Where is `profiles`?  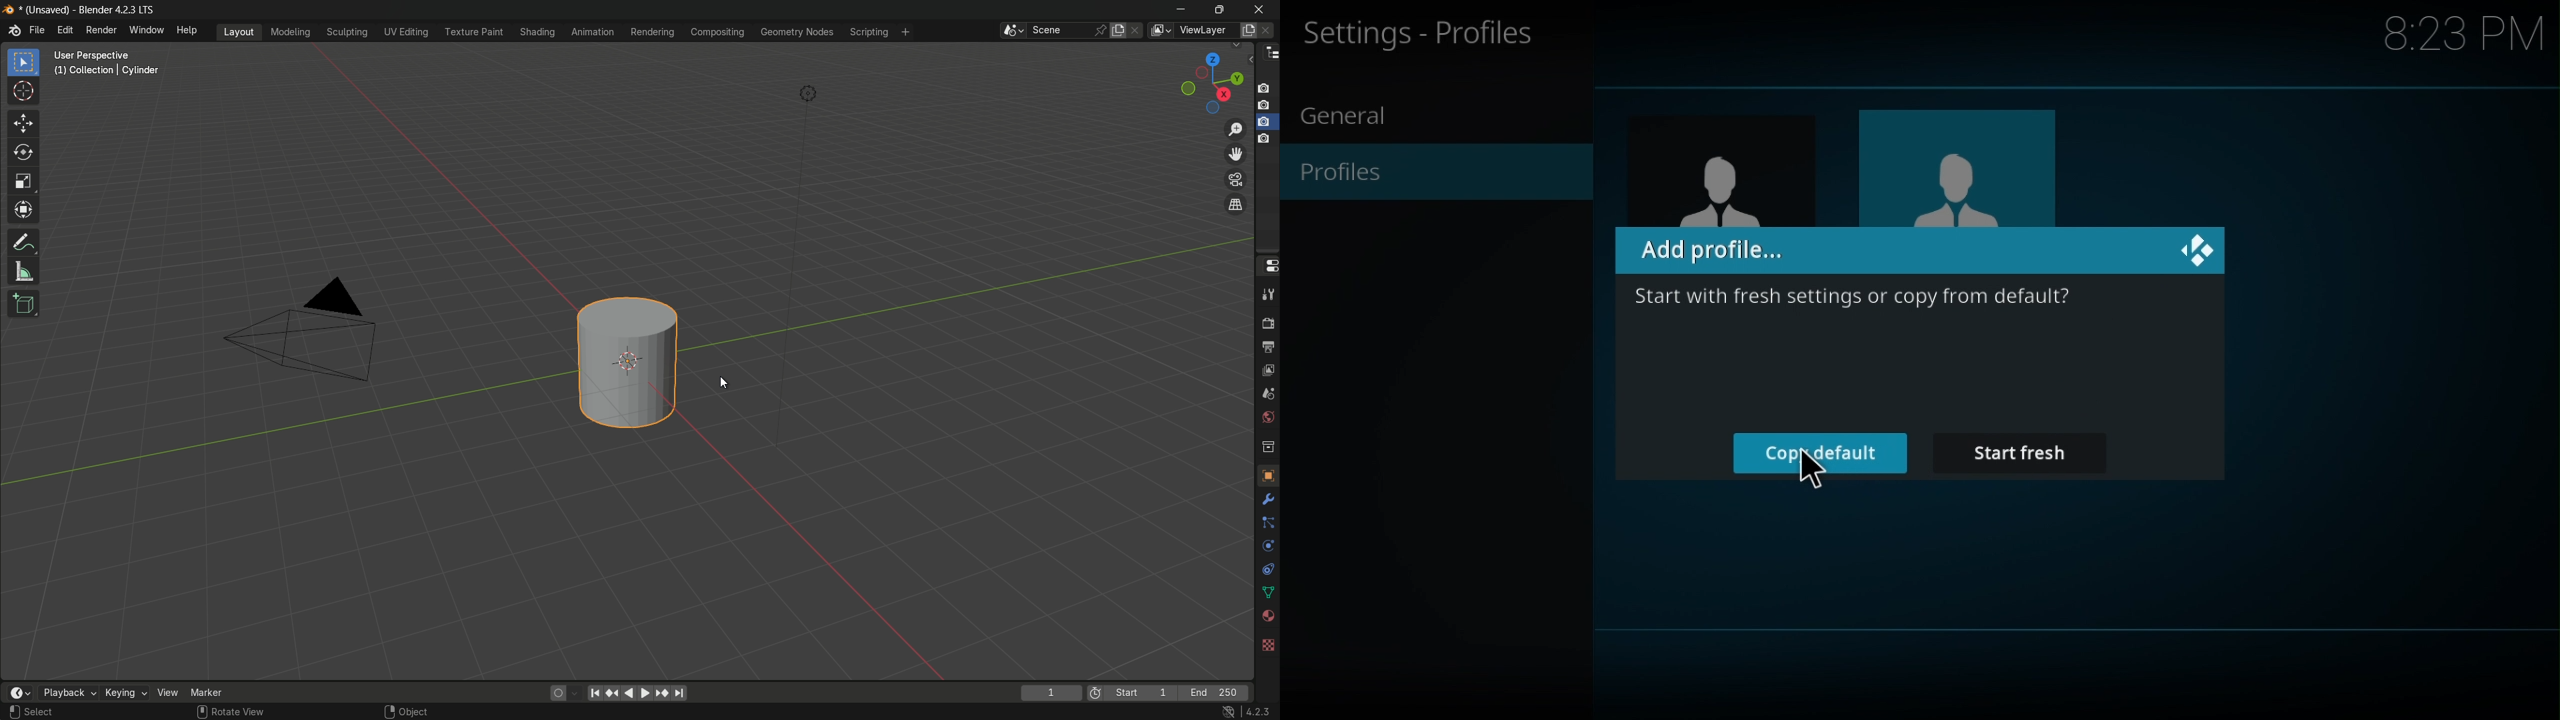
profiles is located at coordinates (1352, 174).